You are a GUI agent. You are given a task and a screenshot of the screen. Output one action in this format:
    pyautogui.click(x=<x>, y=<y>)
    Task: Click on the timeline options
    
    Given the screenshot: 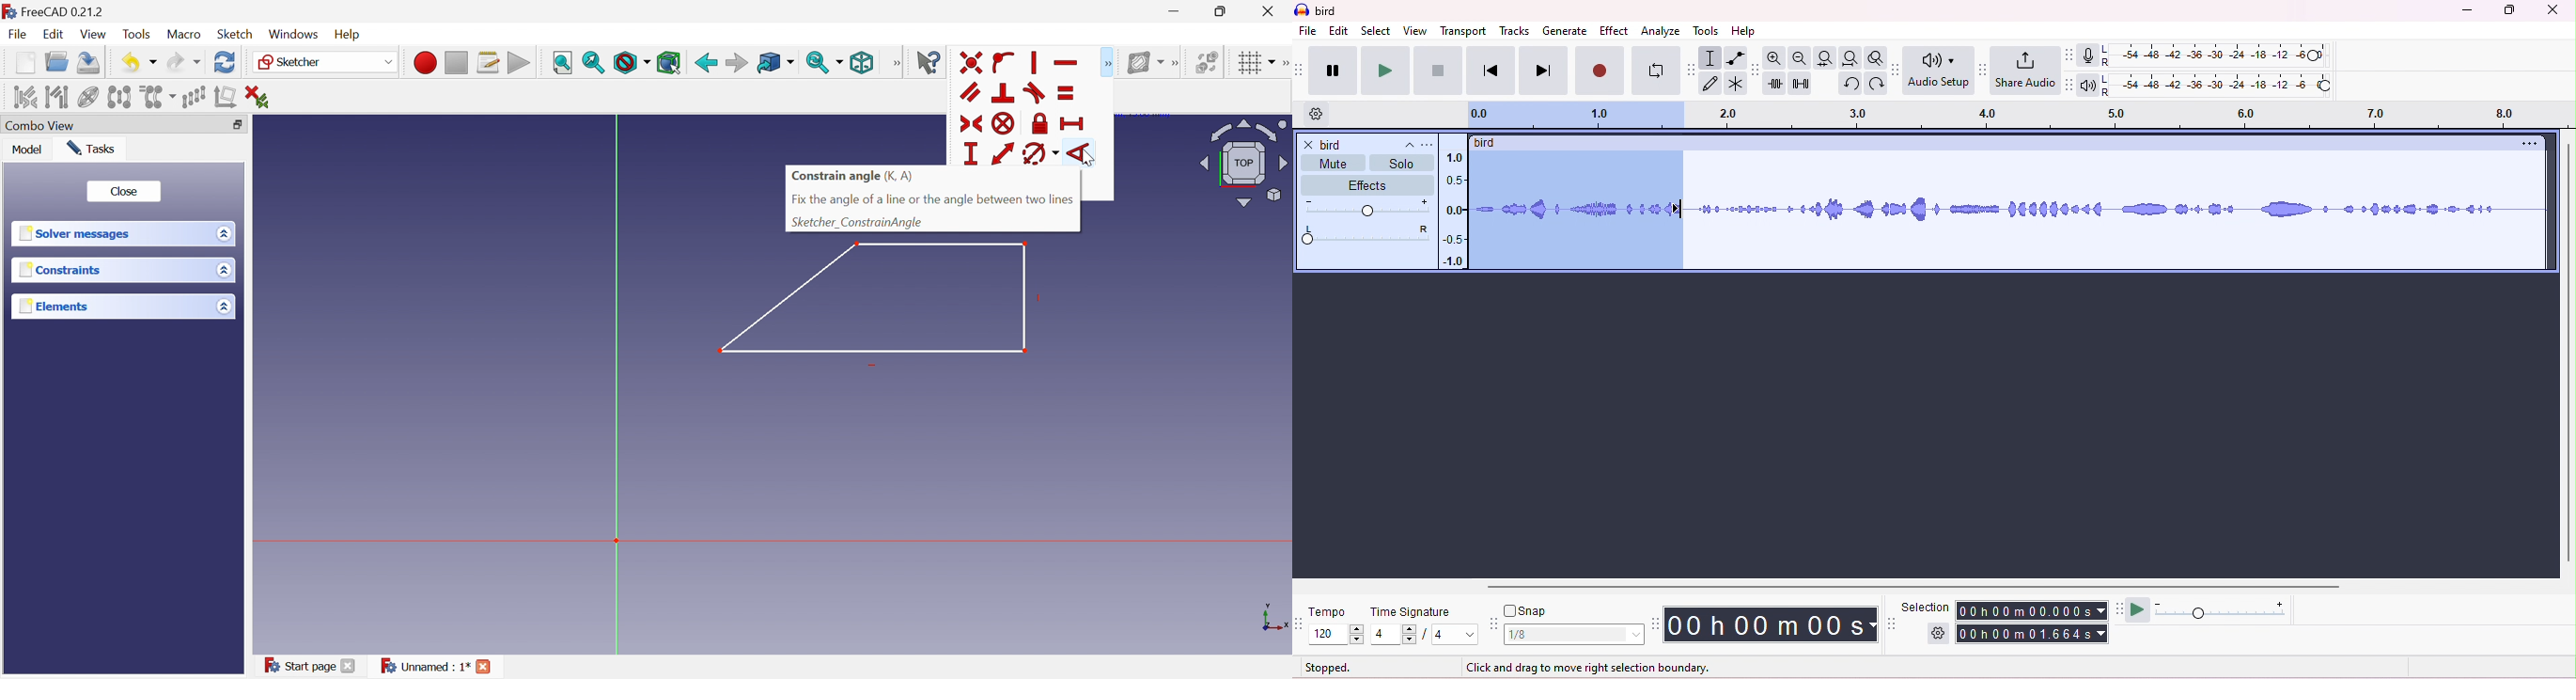 What is the action you would take?
    pyautogui.click(x=1317, y=113)
    